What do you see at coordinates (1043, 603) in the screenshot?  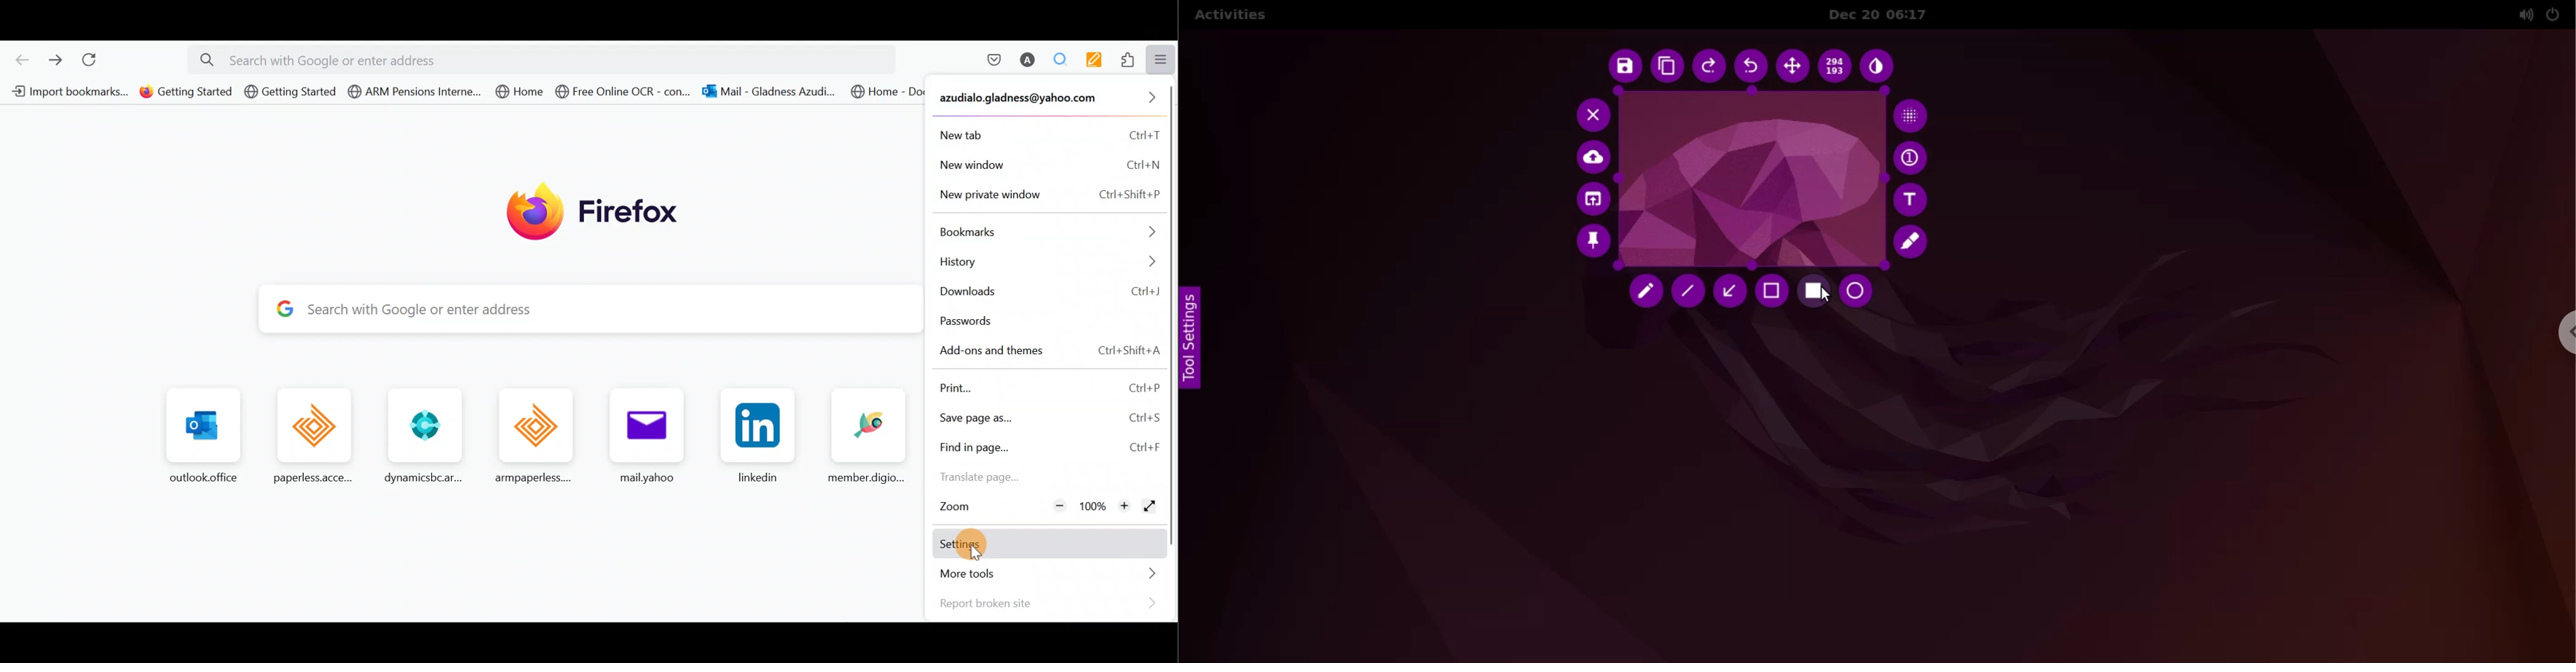 I see `Report broken site` at bounding box center [1043, 603].